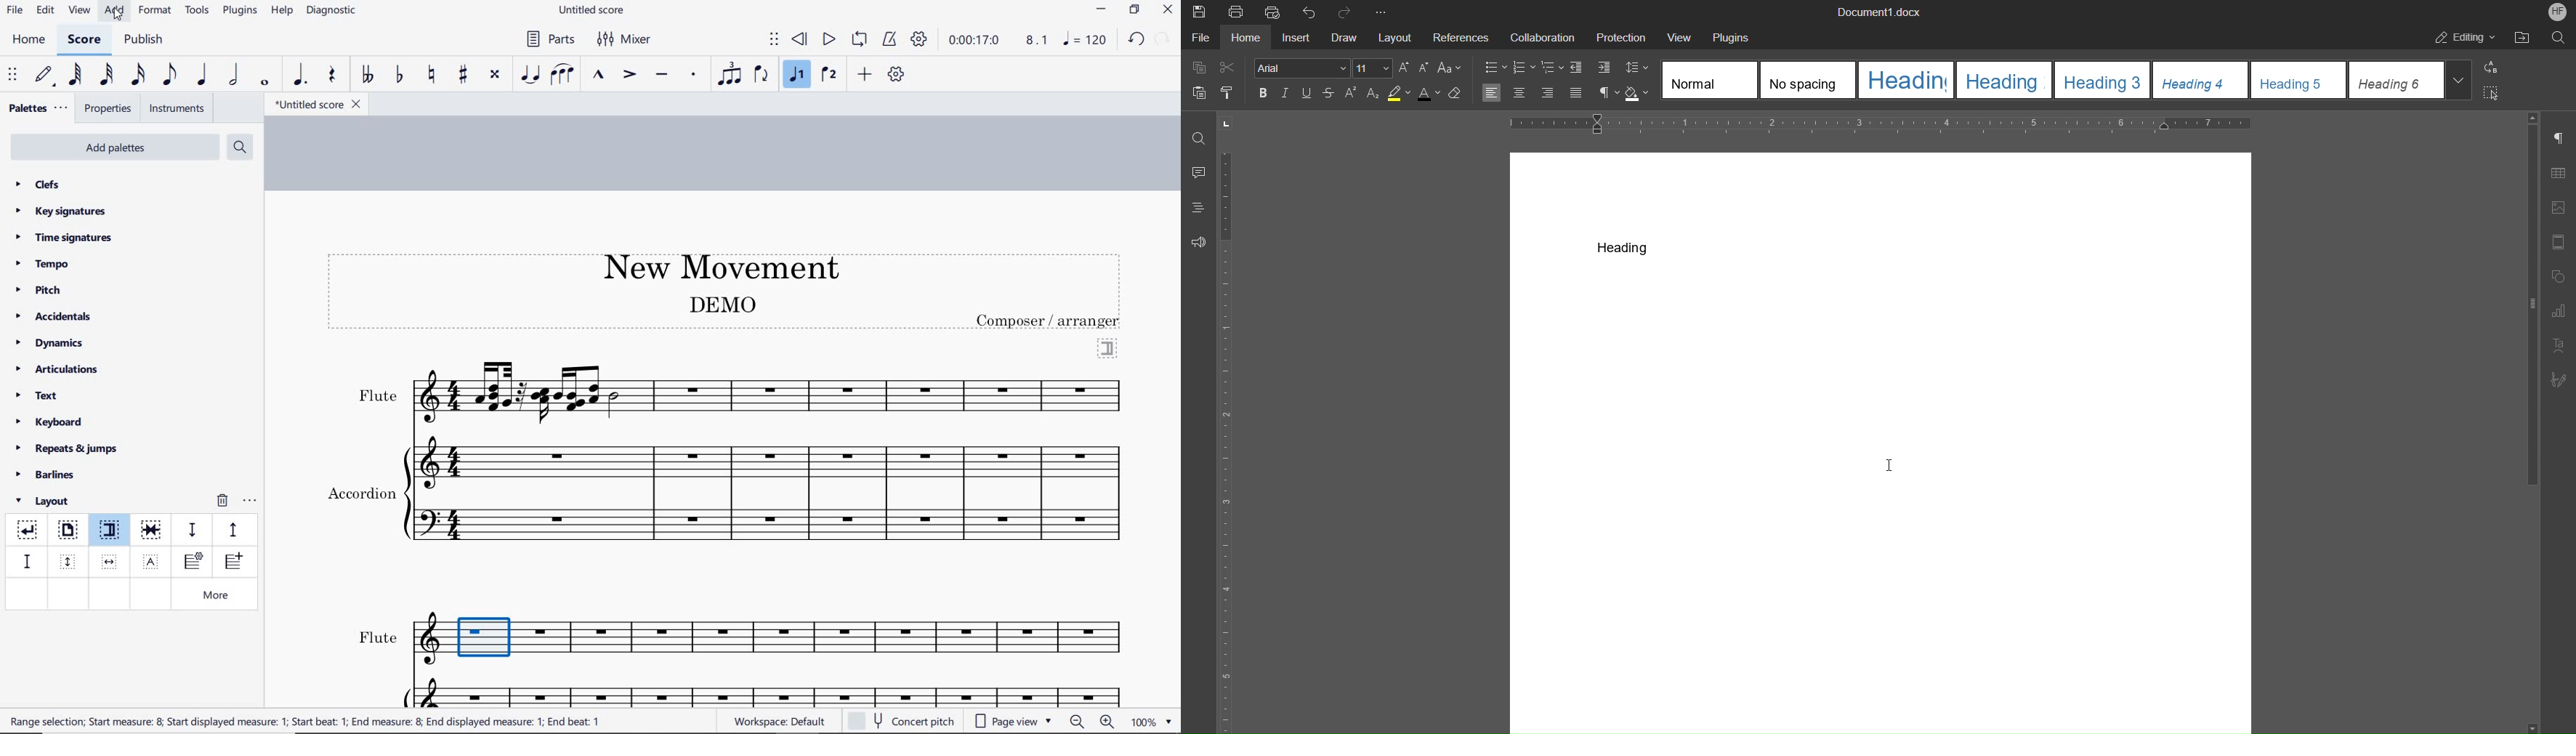 The width and height of the screenshot is (2576, 756). I want to click on Move up, so click(2533, 118).